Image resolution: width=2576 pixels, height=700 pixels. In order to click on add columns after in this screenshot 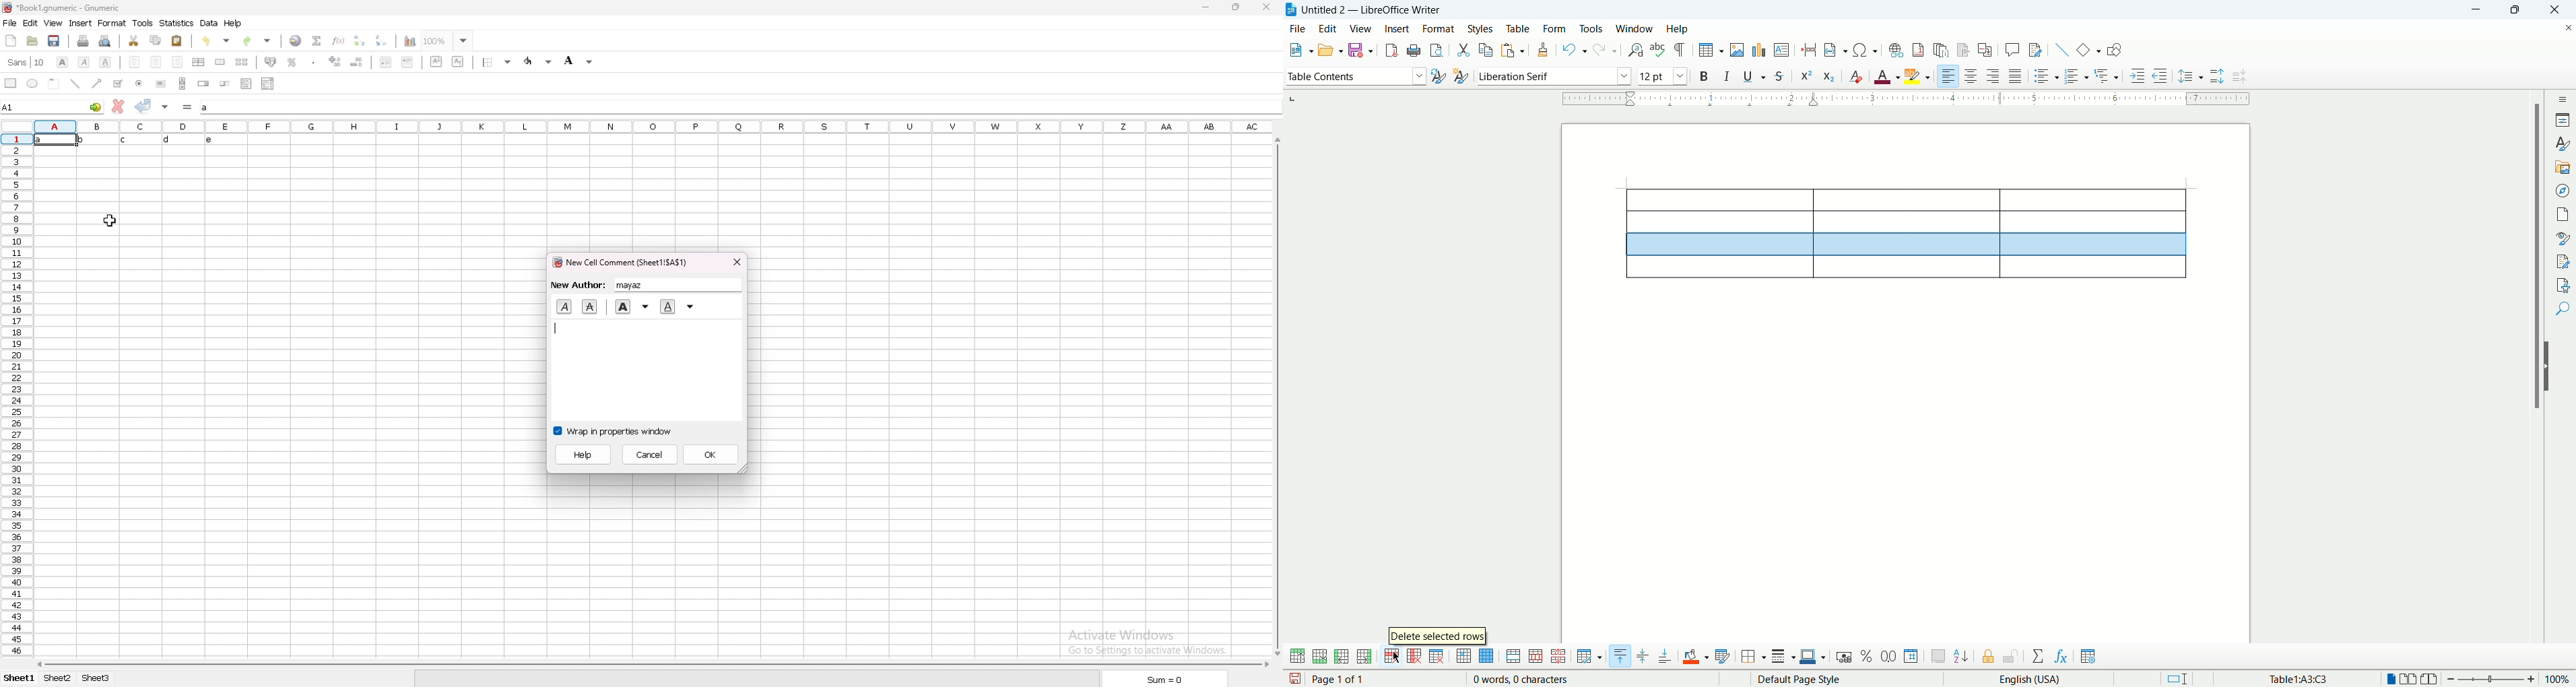, I will do `click(1364, 656)`.